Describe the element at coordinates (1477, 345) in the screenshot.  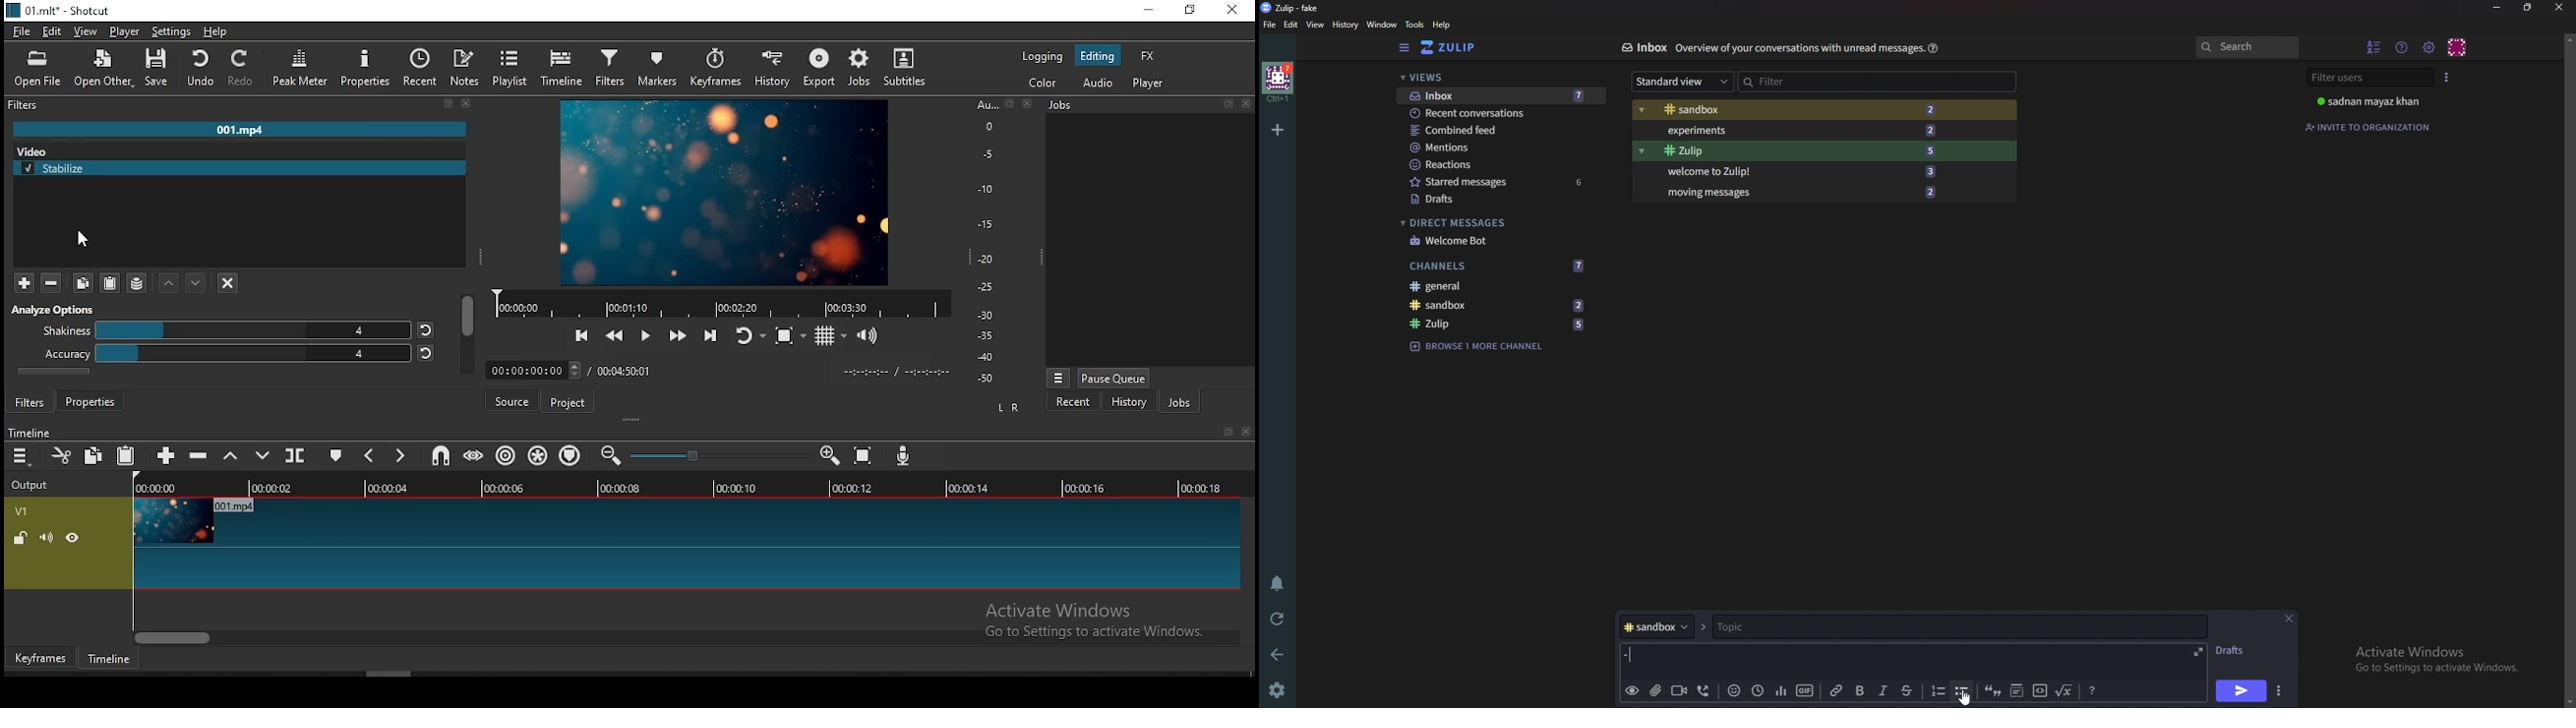
I see `Browse channel` at that location.